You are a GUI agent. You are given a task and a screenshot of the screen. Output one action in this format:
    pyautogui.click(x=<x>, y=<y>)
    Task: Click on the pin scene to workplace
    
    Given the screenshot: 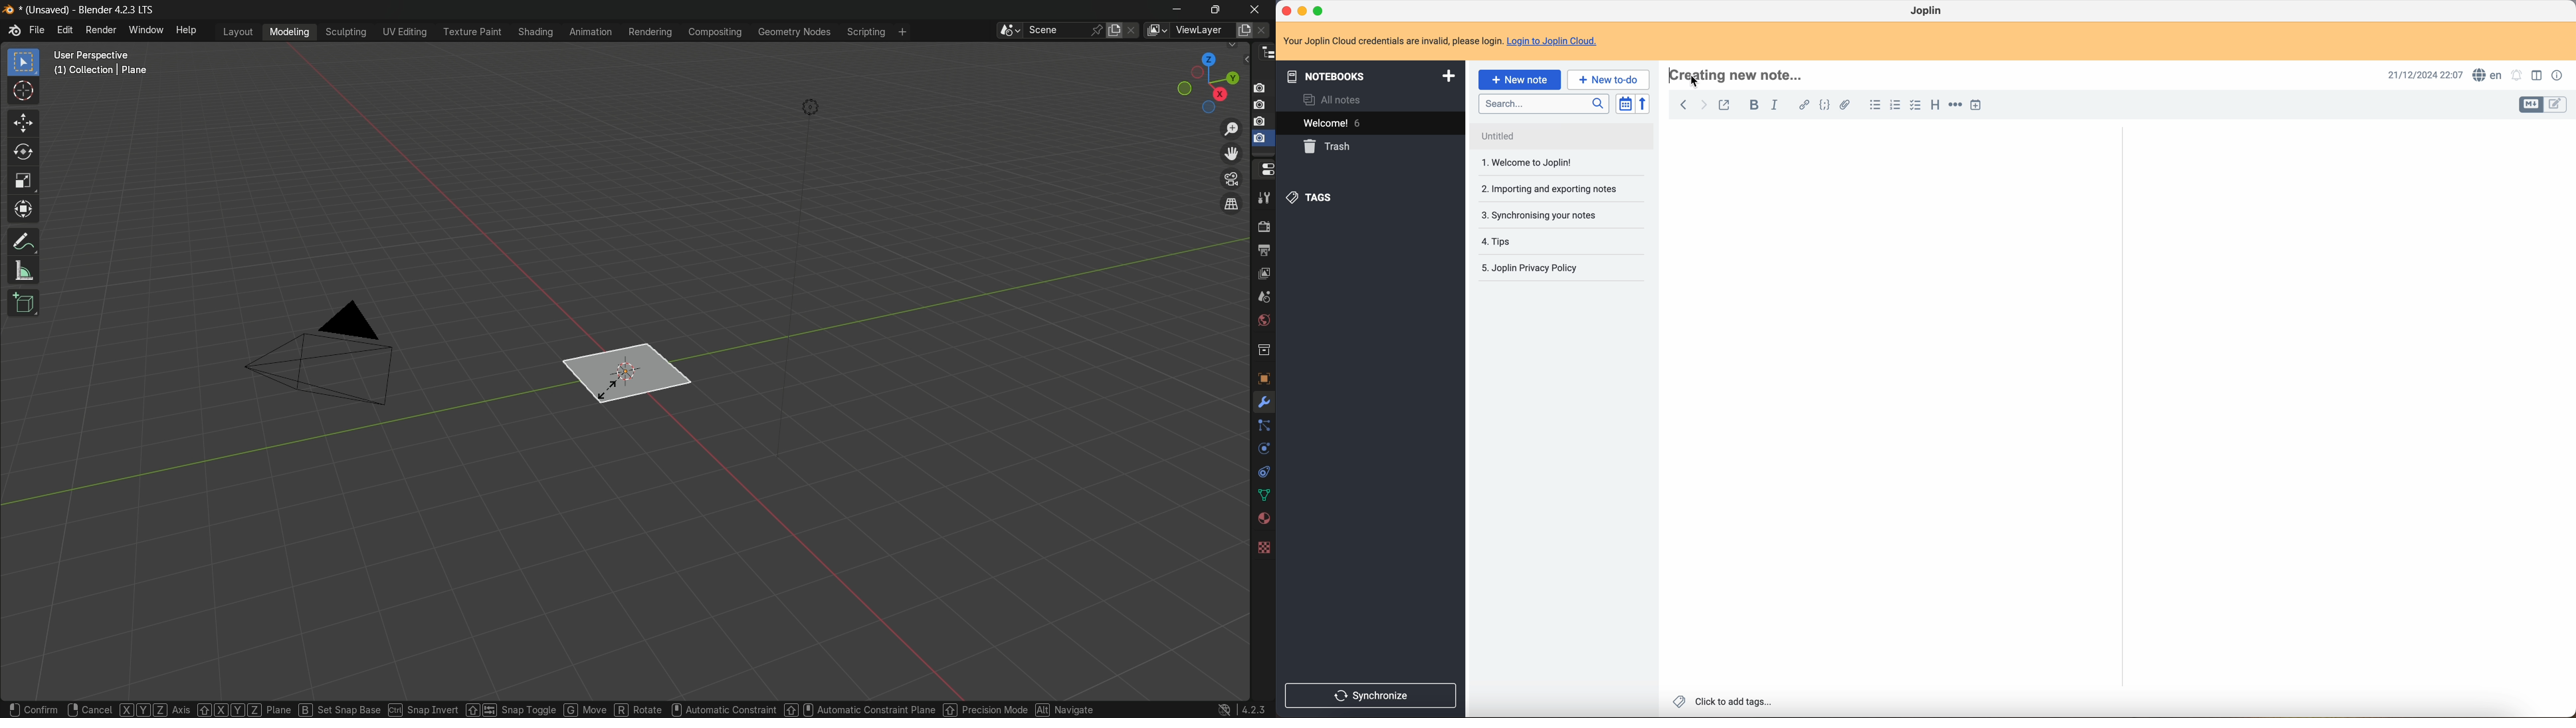 What is the action you would take?
    pyautogui.click(x=1096, y=31)
    